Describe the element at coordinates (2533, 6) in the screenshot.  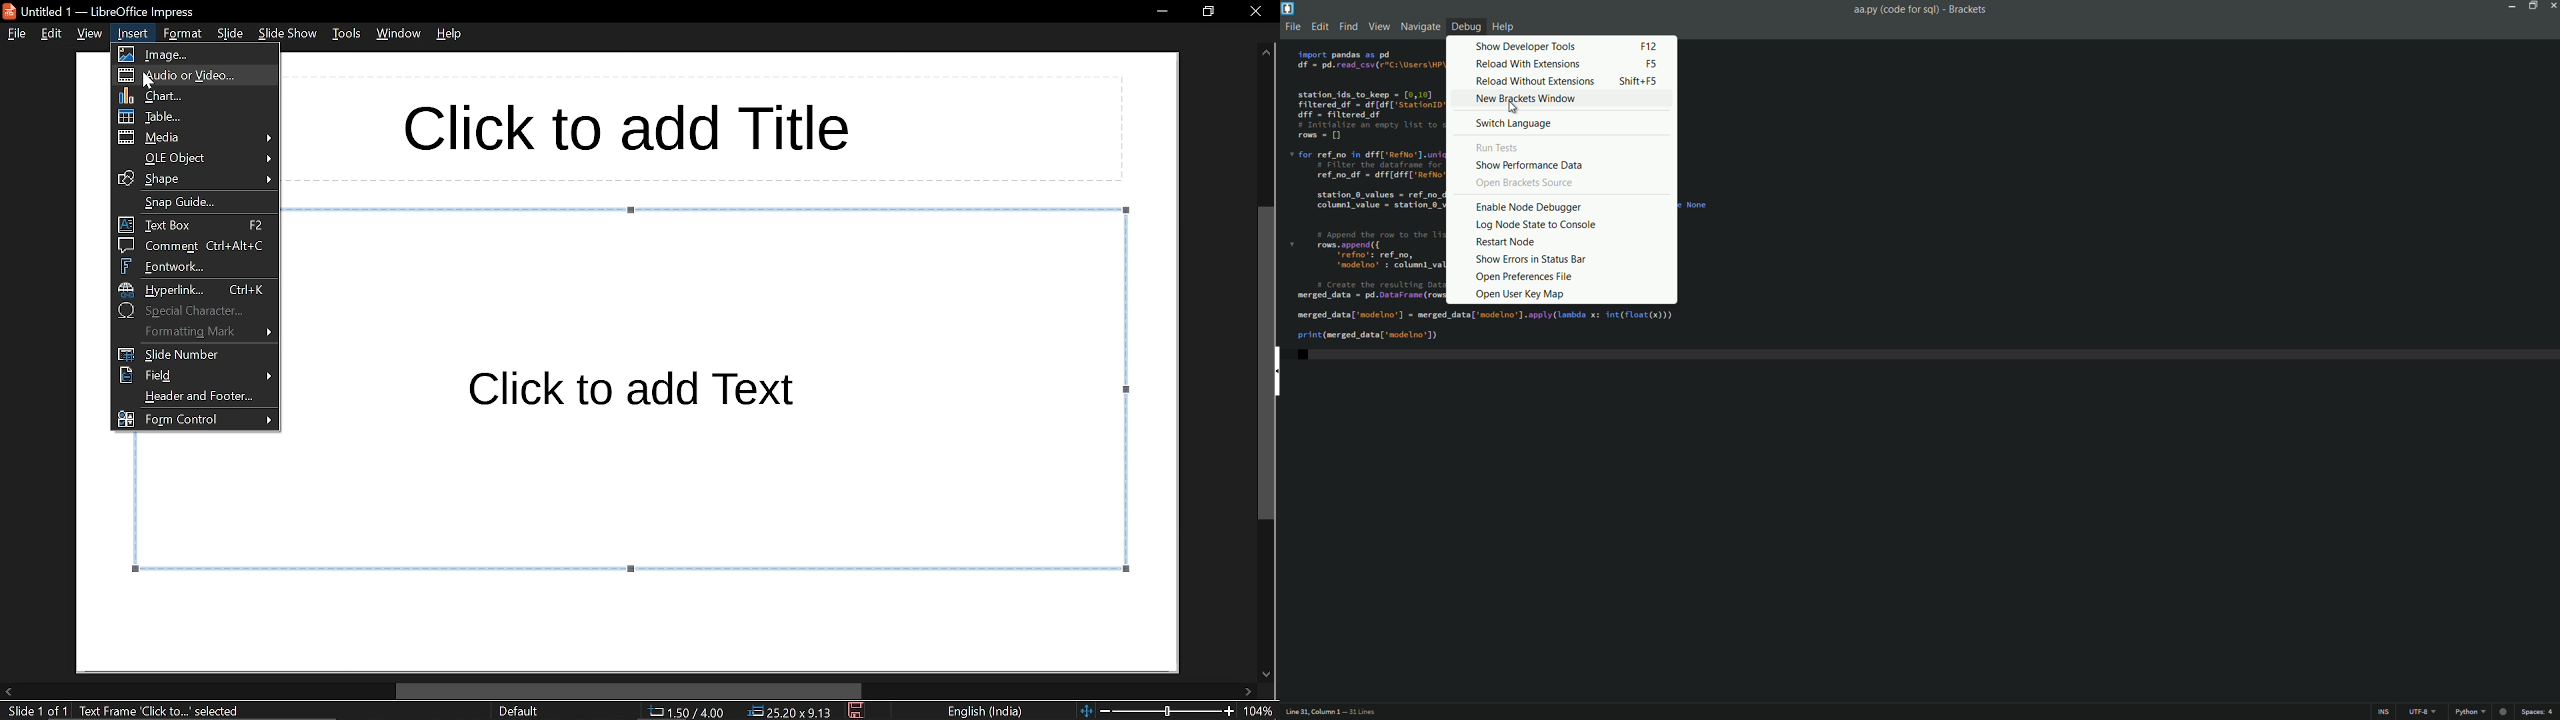
I see `maximize` at that location.